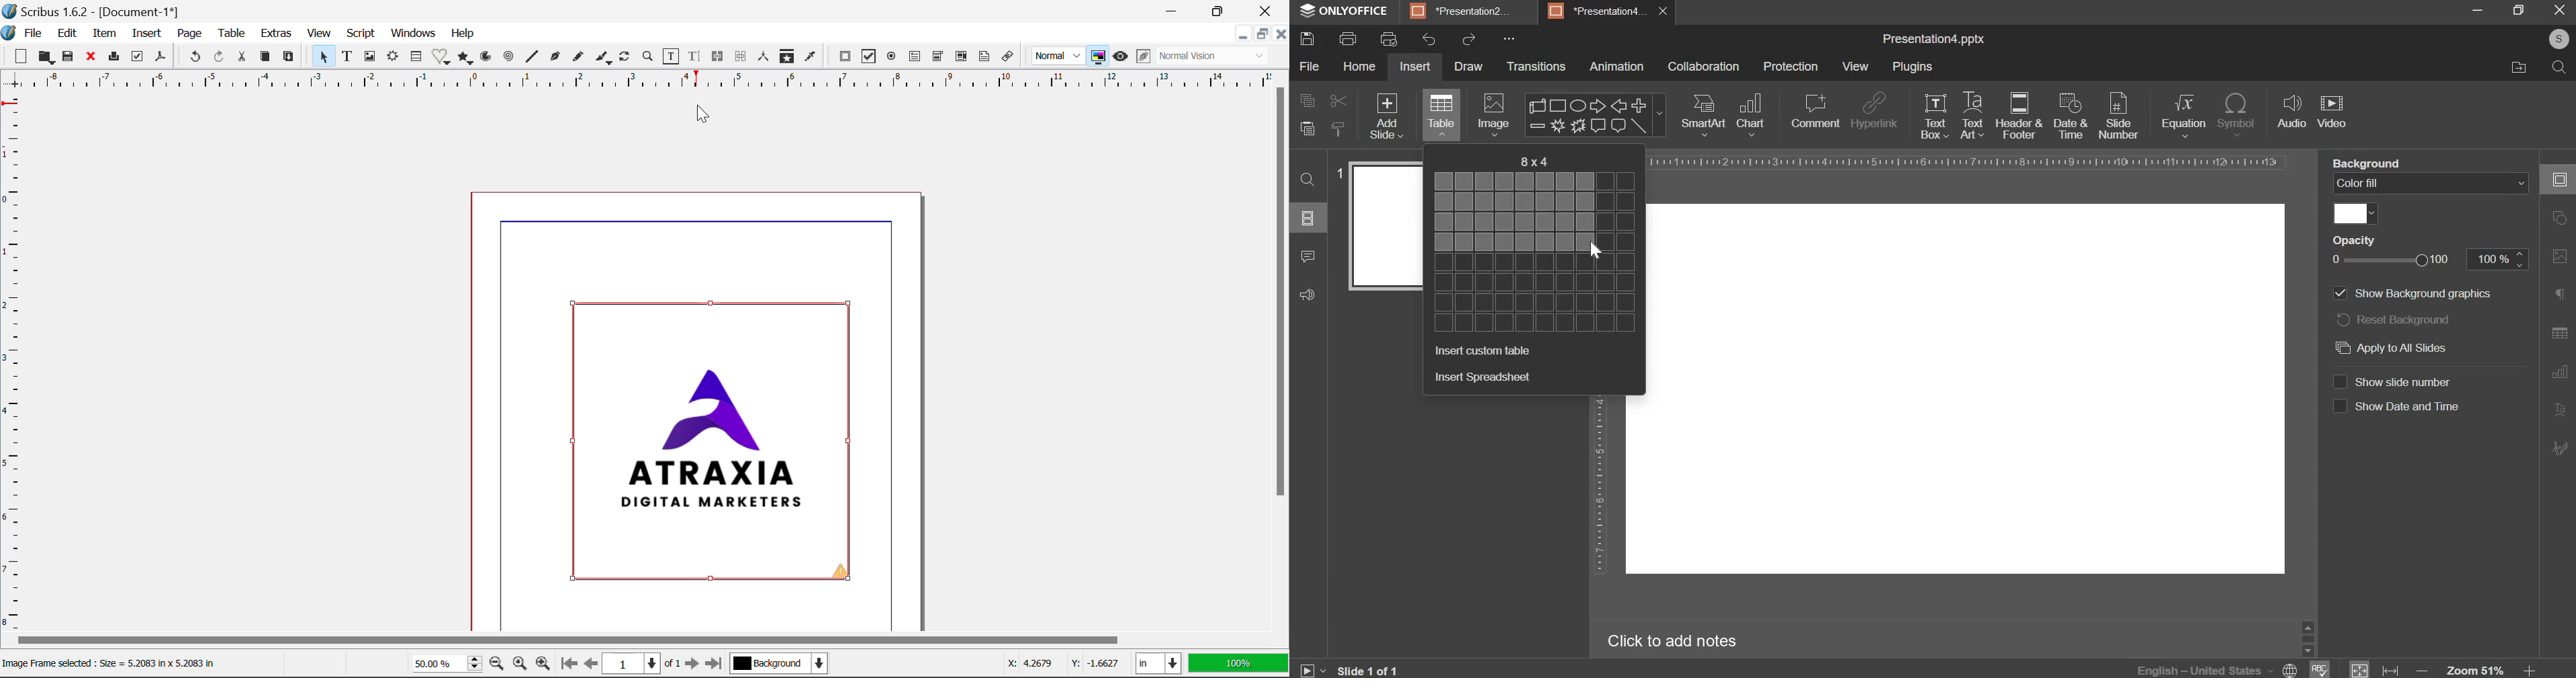  Describe the element at coordinates (642, 642) in the screenshot. I see `Horizontal Scroll Bar` at that location.